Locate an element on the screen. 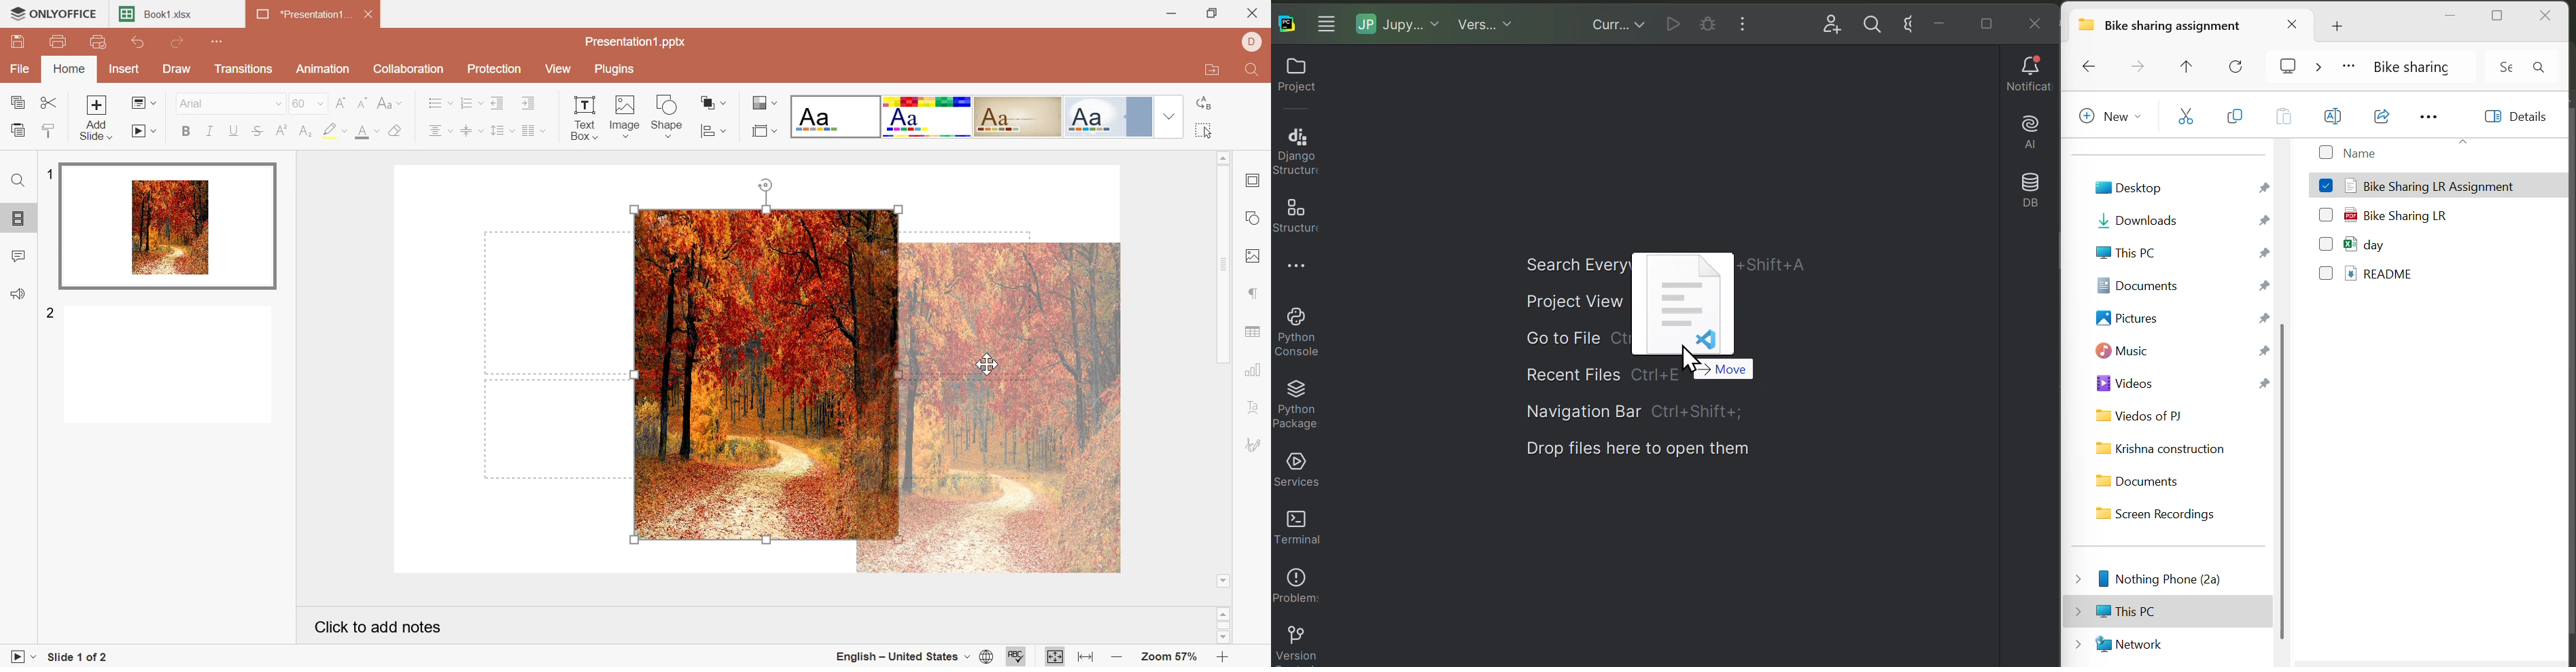 Image resolution: width=2576 pixels, height=672 pixels. Checkbox is located at coordinates (2326, 276).